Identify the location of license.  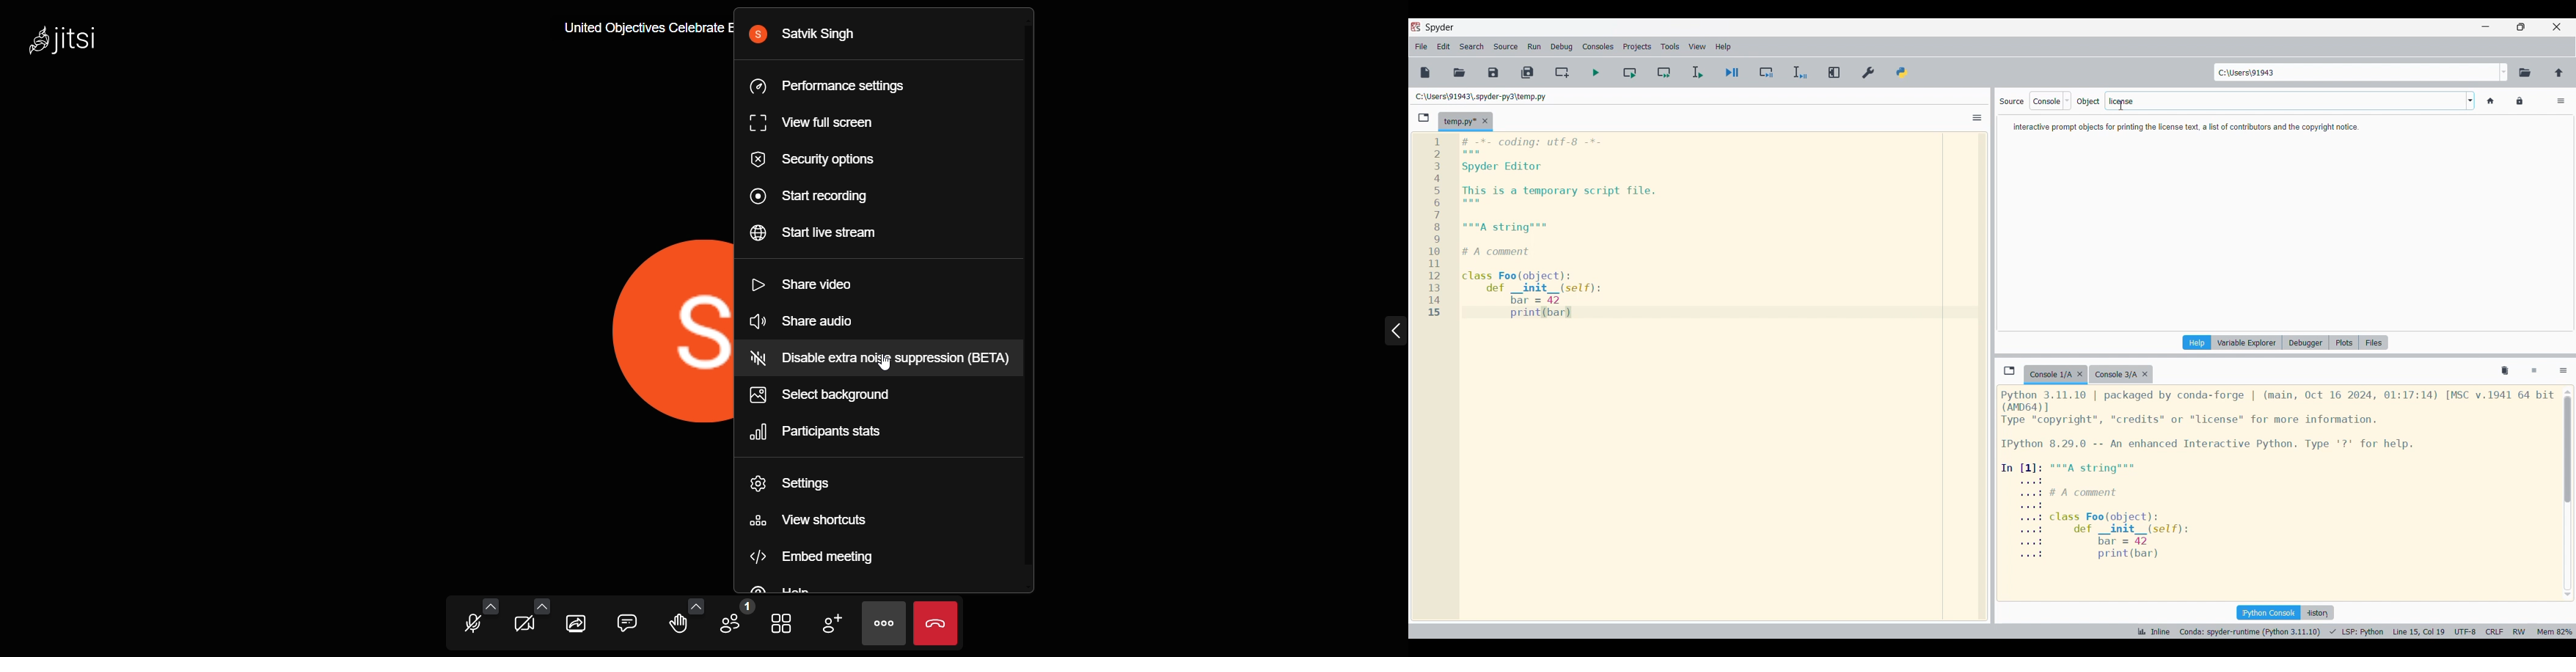
(2122, 102).